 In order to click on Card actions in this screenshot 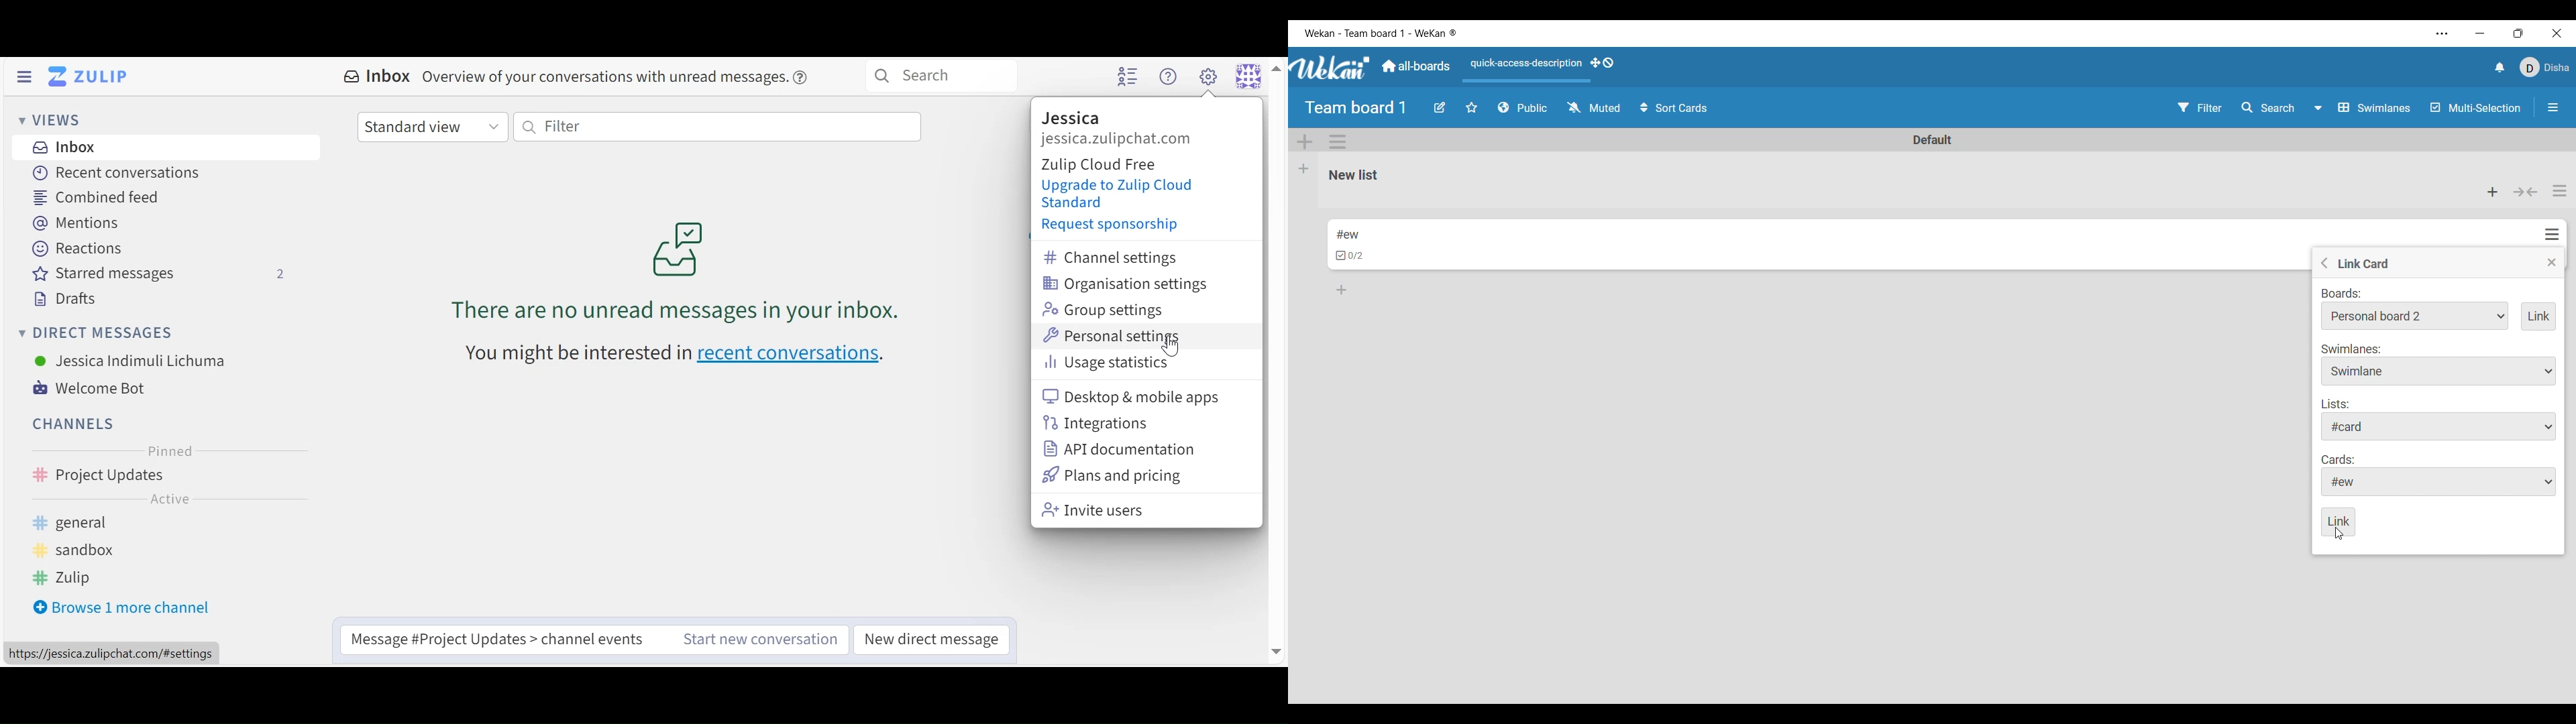, I will do `click(2552, 235)`.